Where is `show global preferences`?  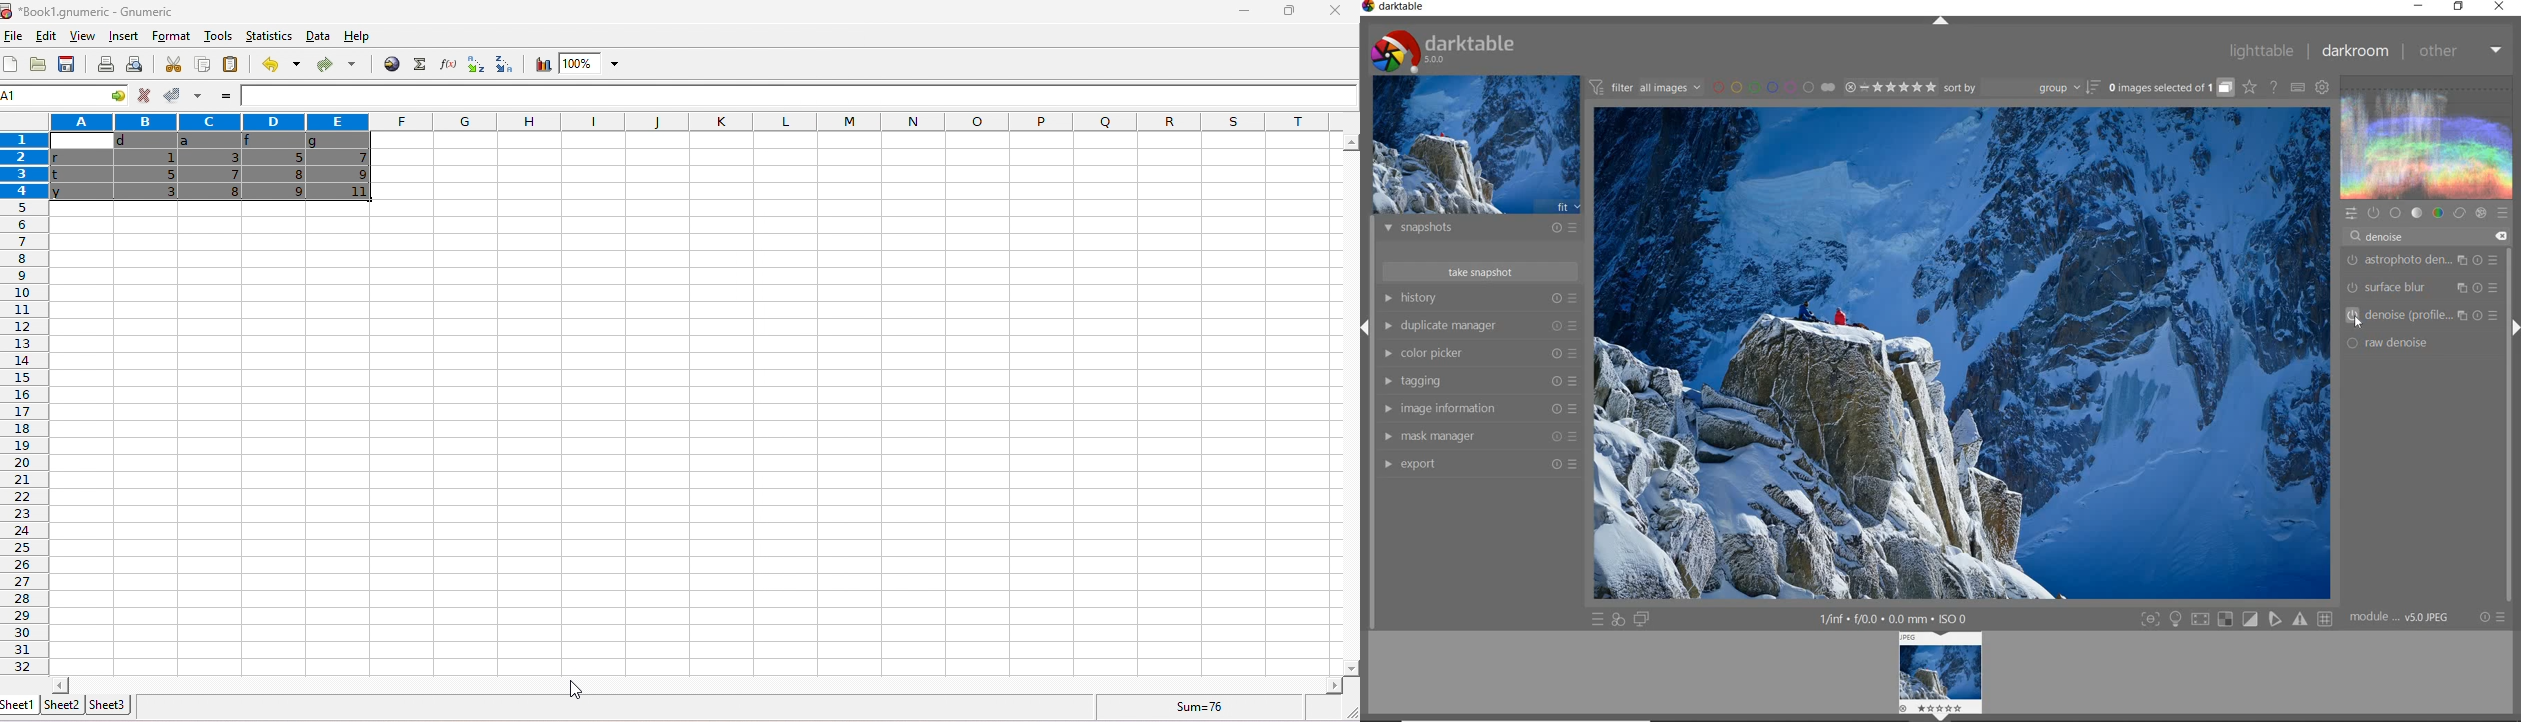 show global preferences is located at coordinates (2323, 86).